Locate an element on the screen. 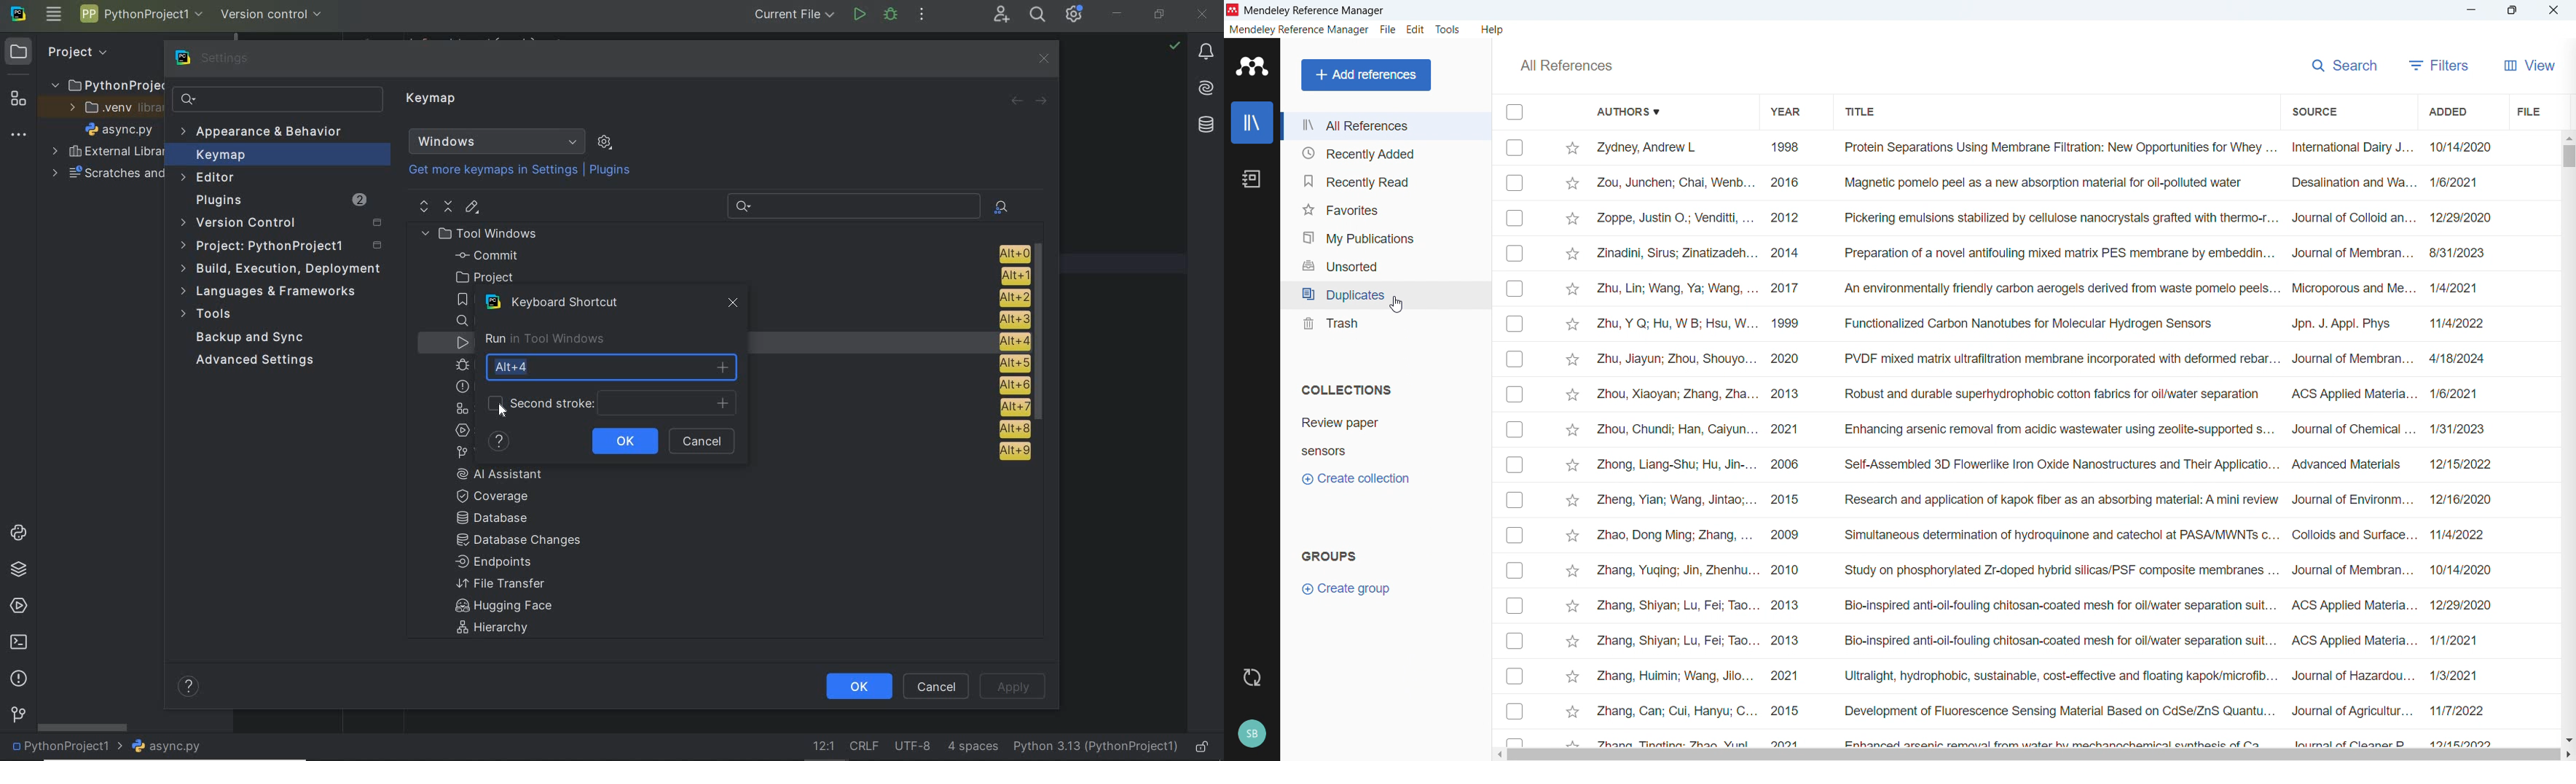 The width and height of the screenshot is (2576, 784). scrollbar is located at coordinates (1043, 335).